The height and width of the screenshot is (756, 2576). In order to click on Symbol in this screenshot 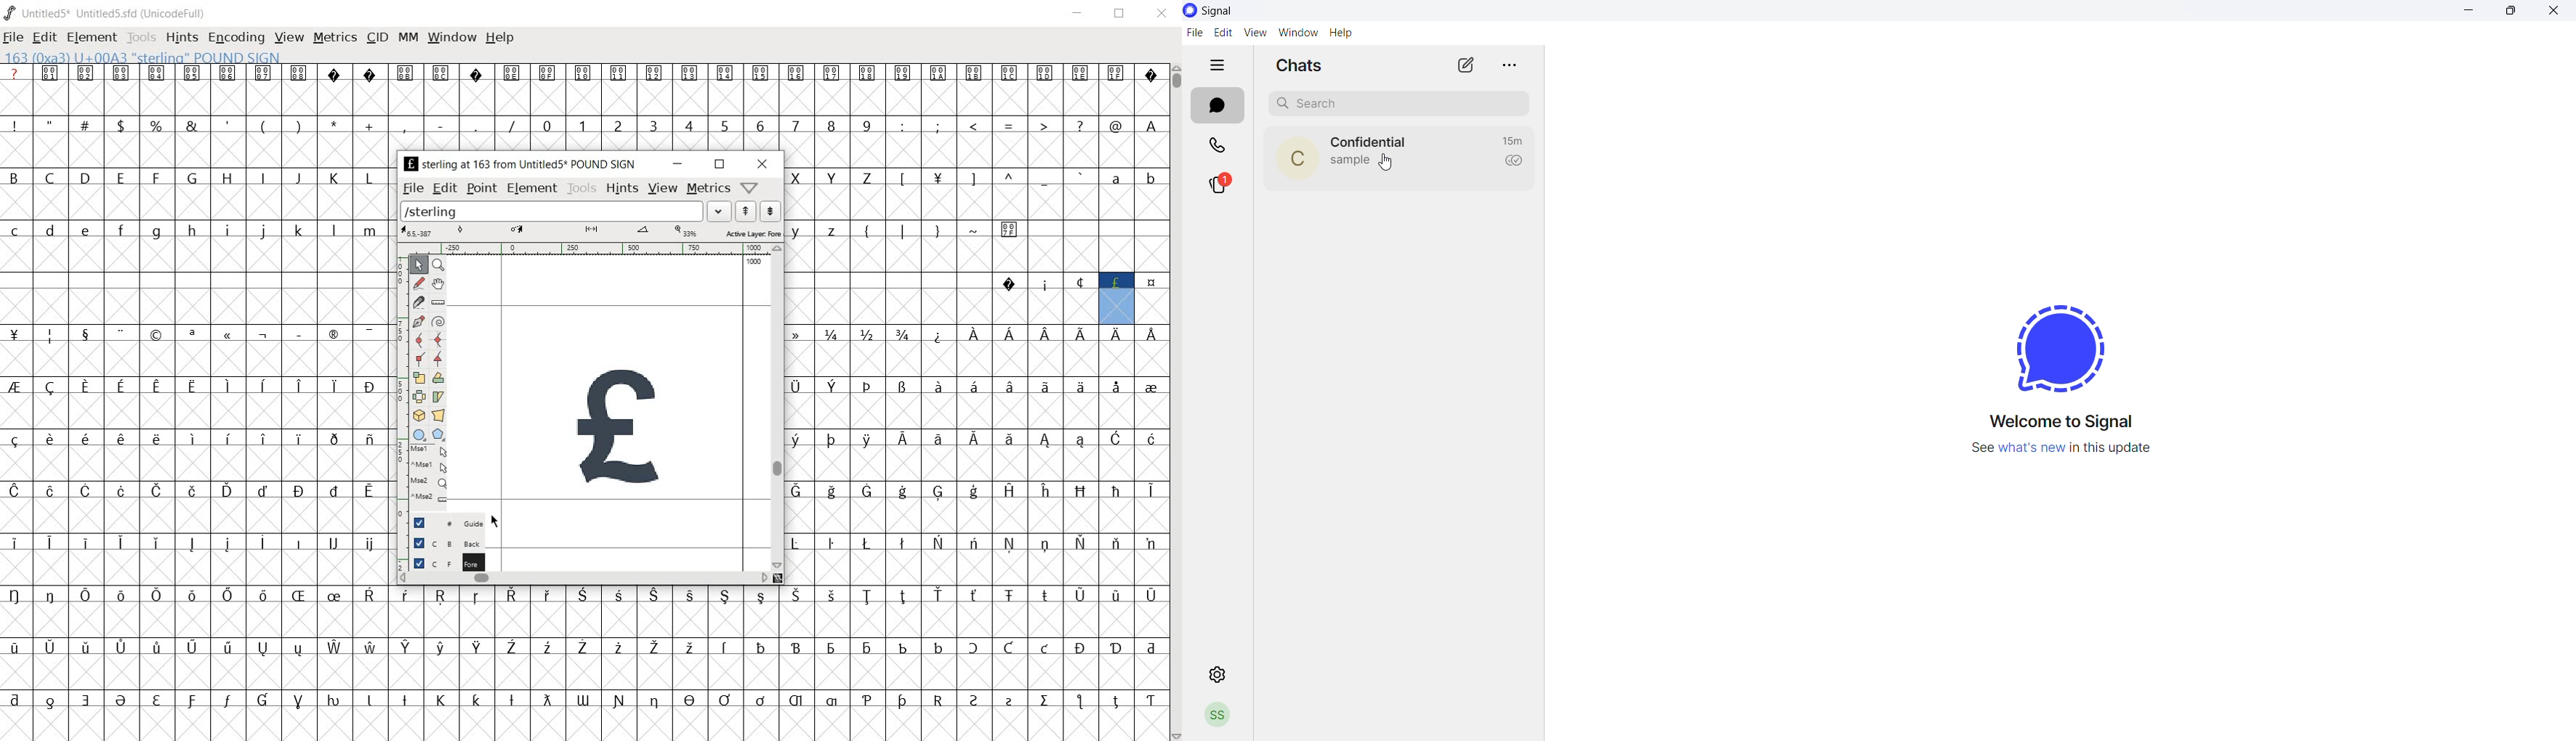, I will do `click(406, 73)`.